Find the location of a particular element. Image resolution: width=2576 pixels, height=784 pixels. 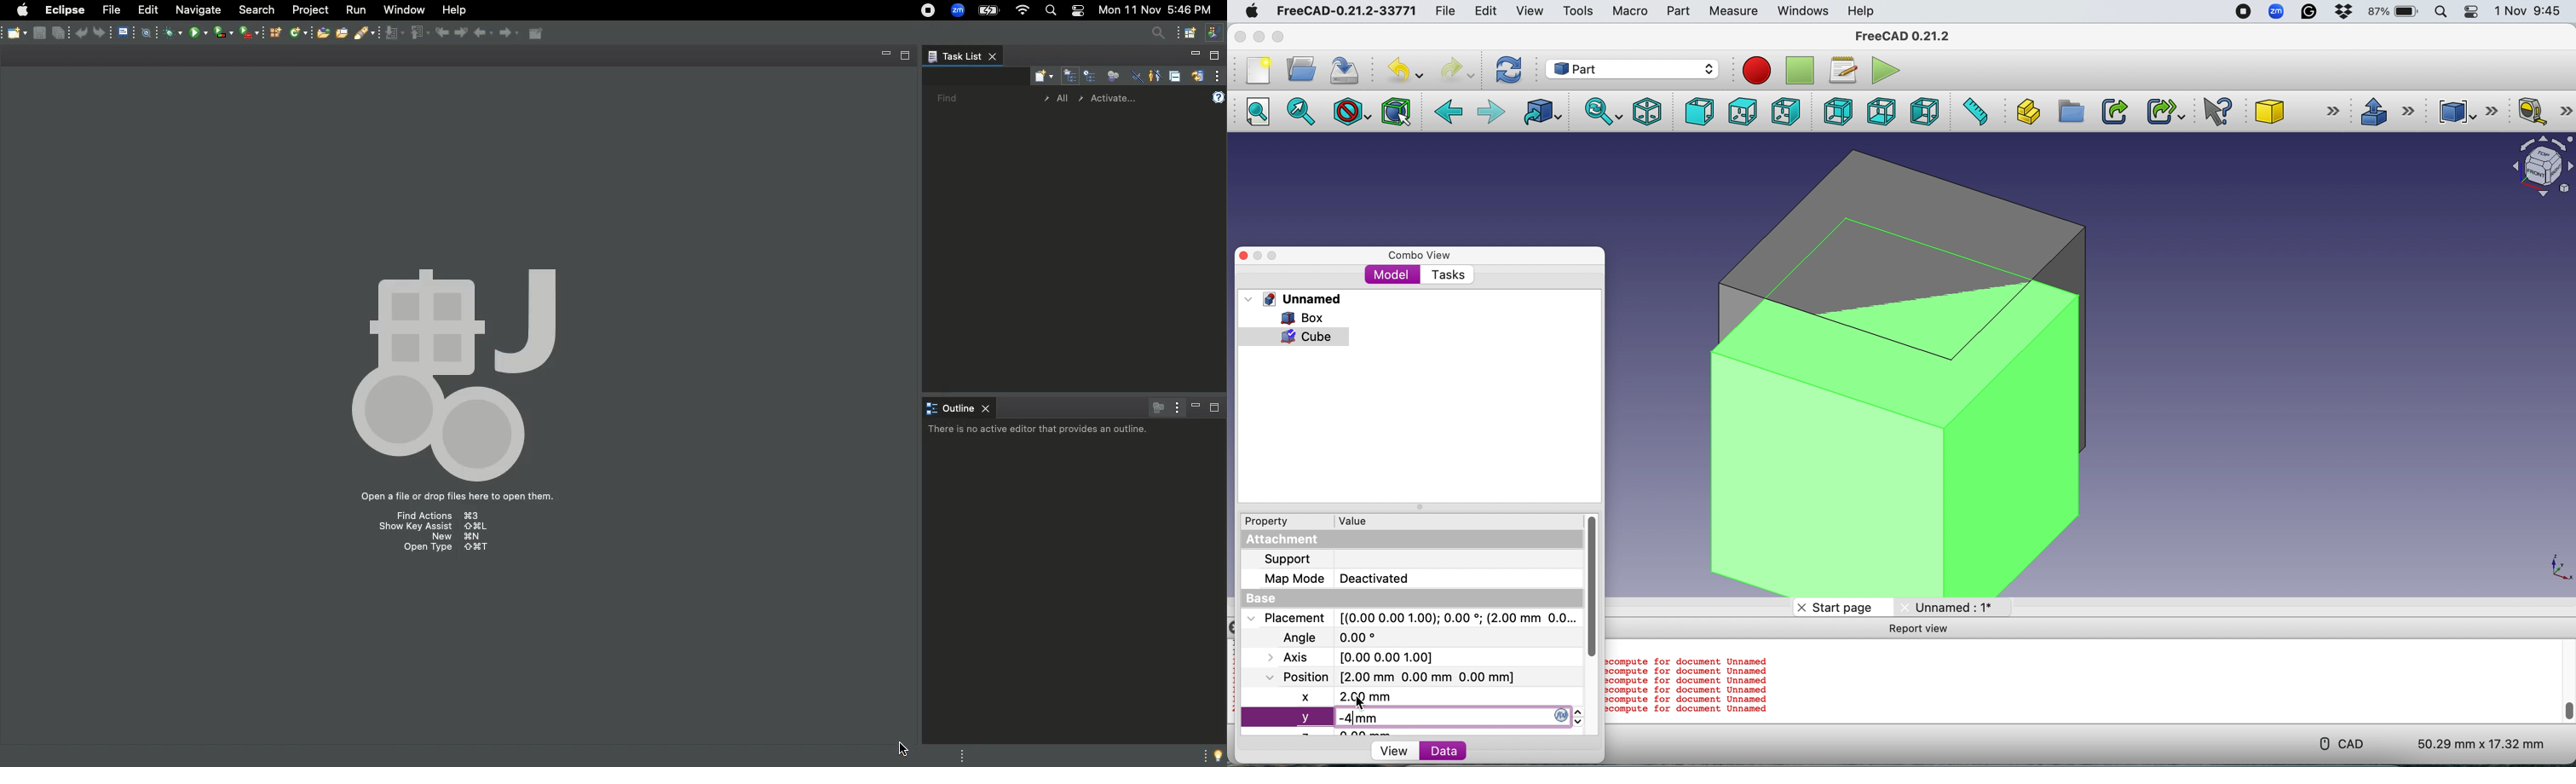

Extrude is located at coordinates (2387, 110).